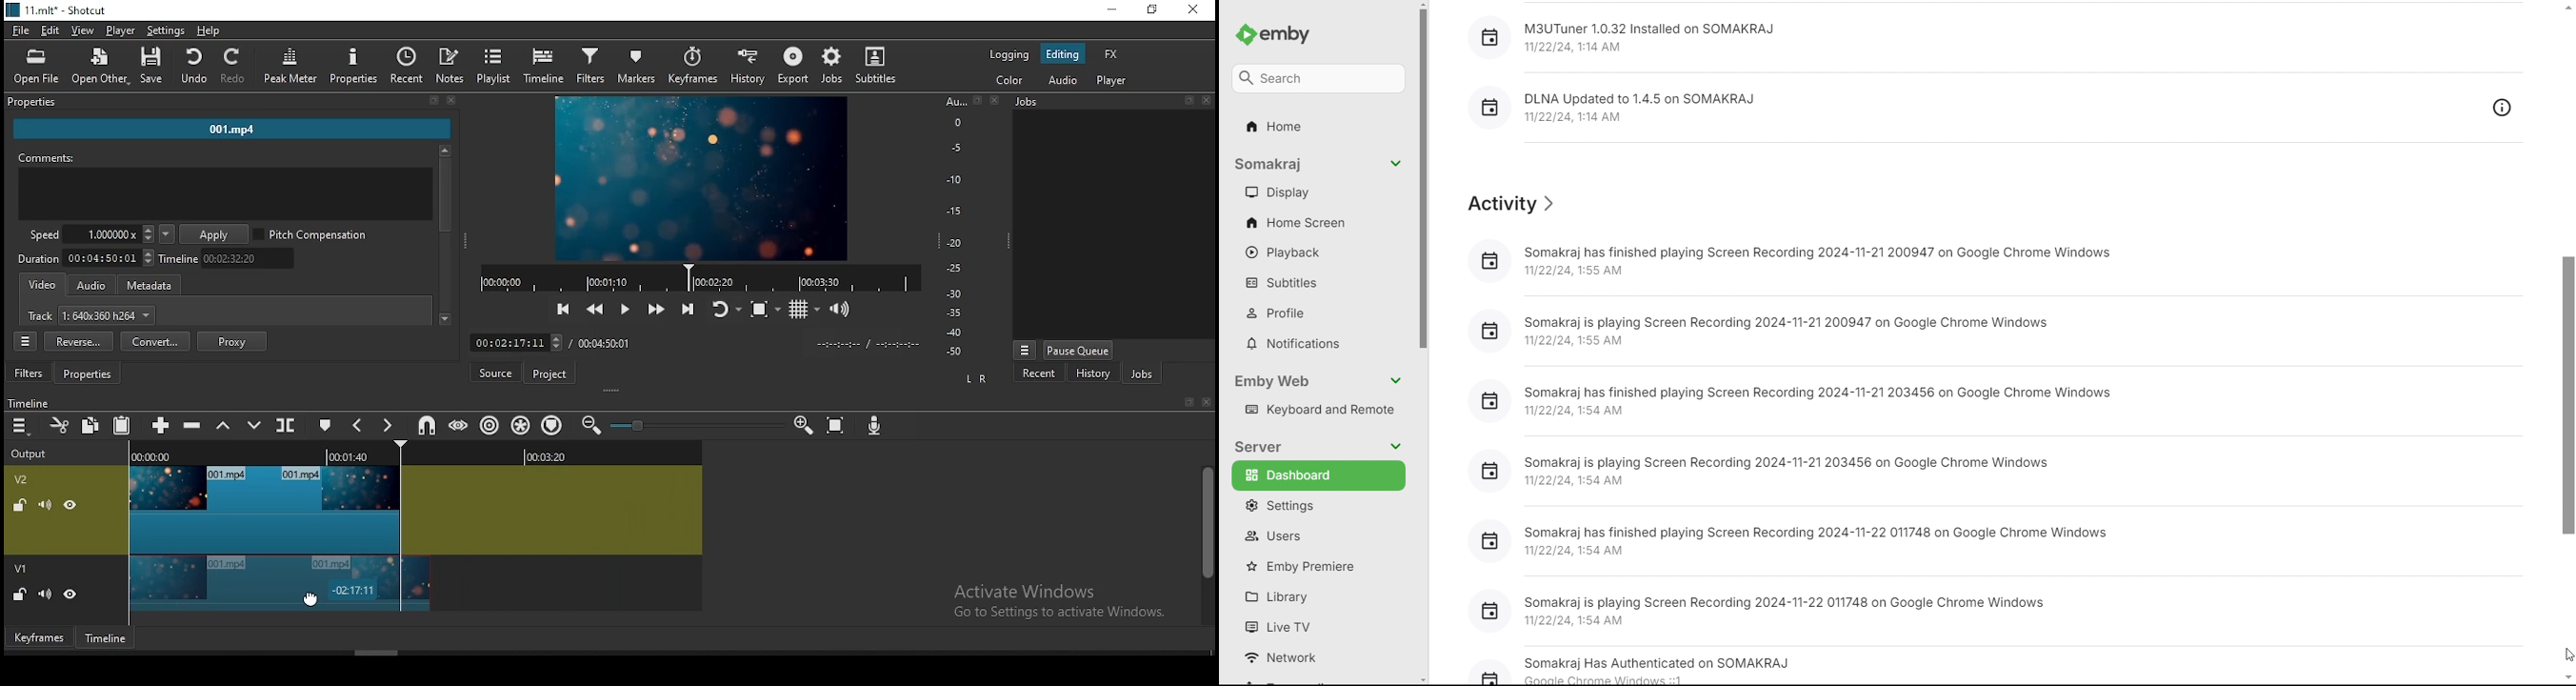 This screenshot has width=2576, height=700. Describe the element at coordinates (628, 307) in the screenshot. I see `play/pause` at that location.